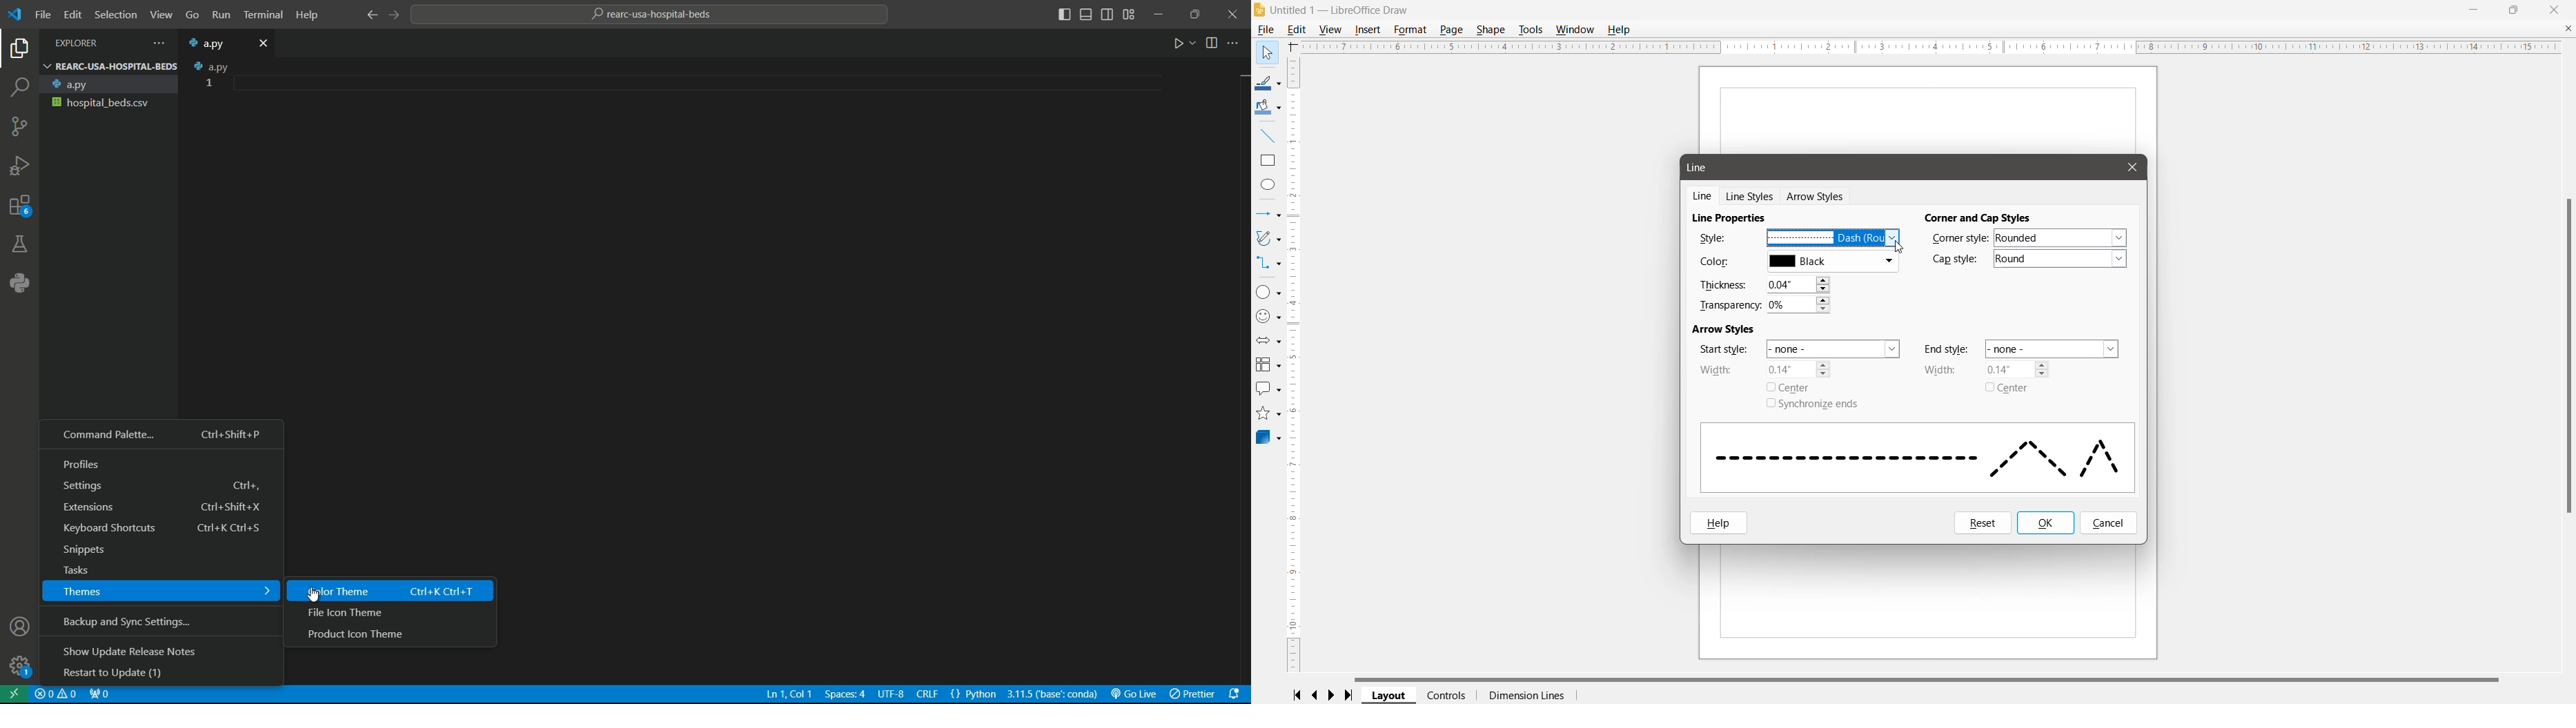 The image size is (2576, 728). Describe the element at coordinates (1943, 369) in the screenshot. I see `Width` at that location.